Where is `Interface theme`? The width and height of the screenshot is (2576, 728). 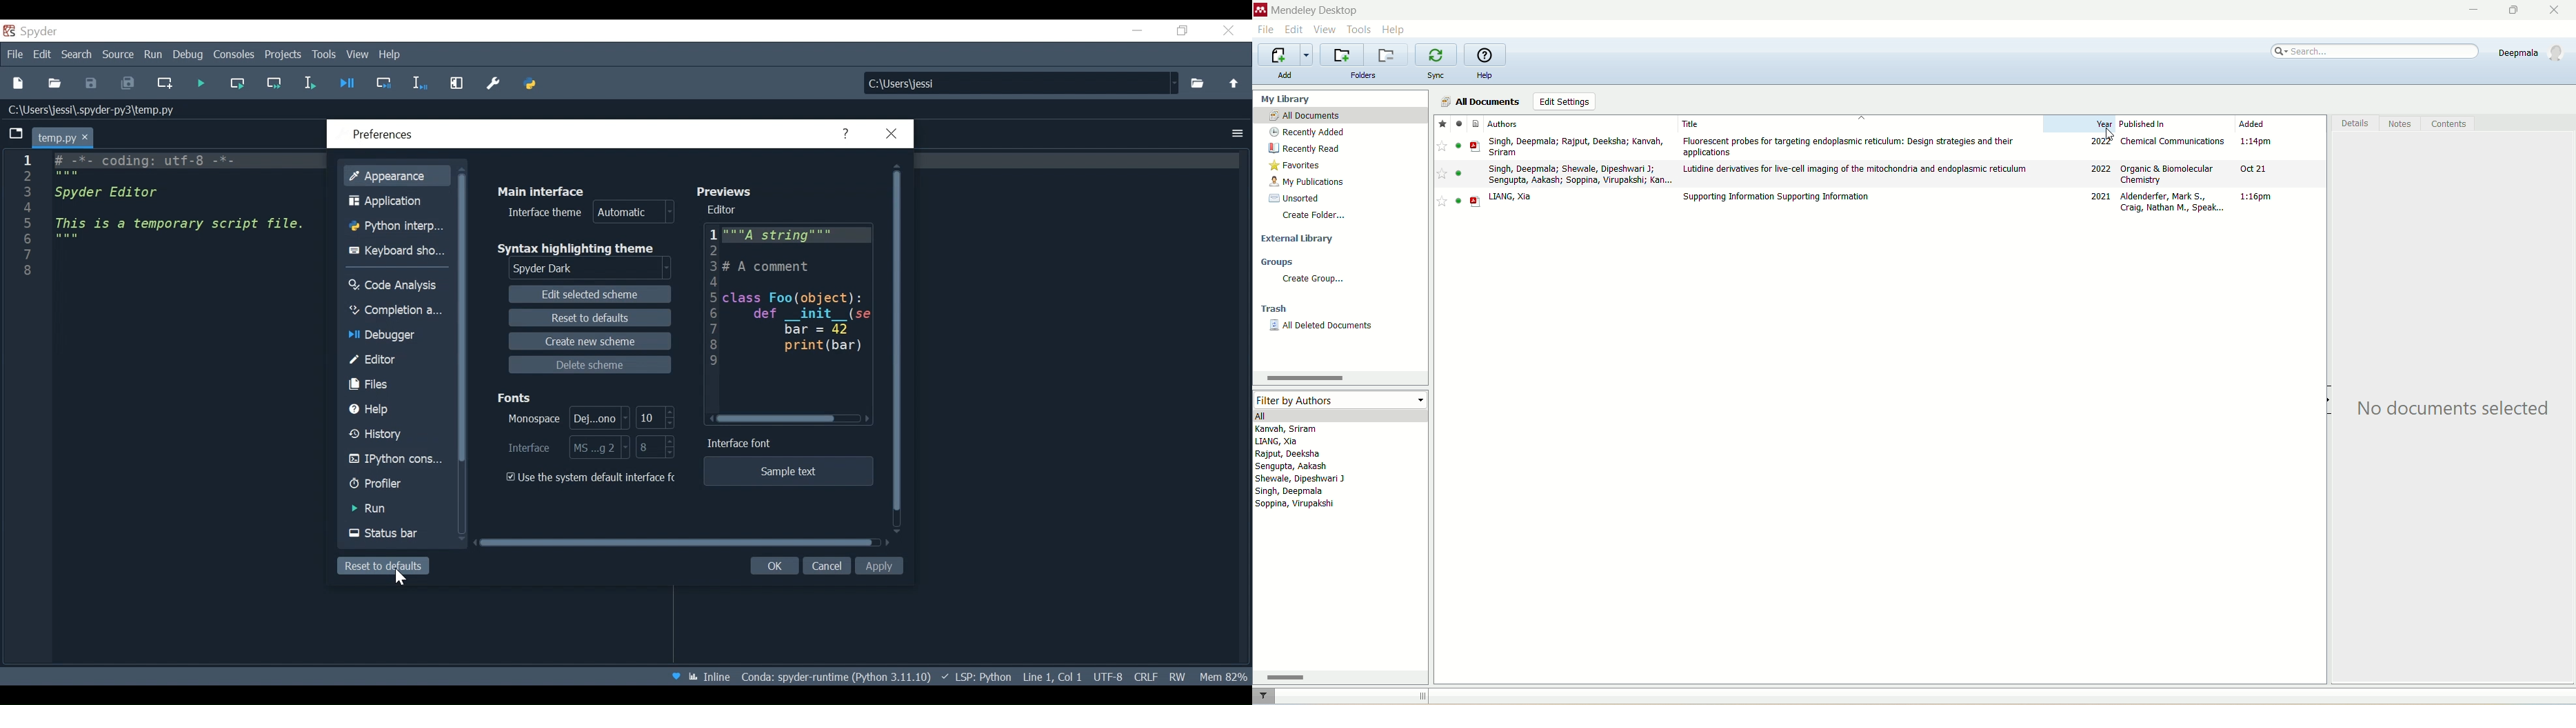
Interface theme is located at coordinates (588, 213).